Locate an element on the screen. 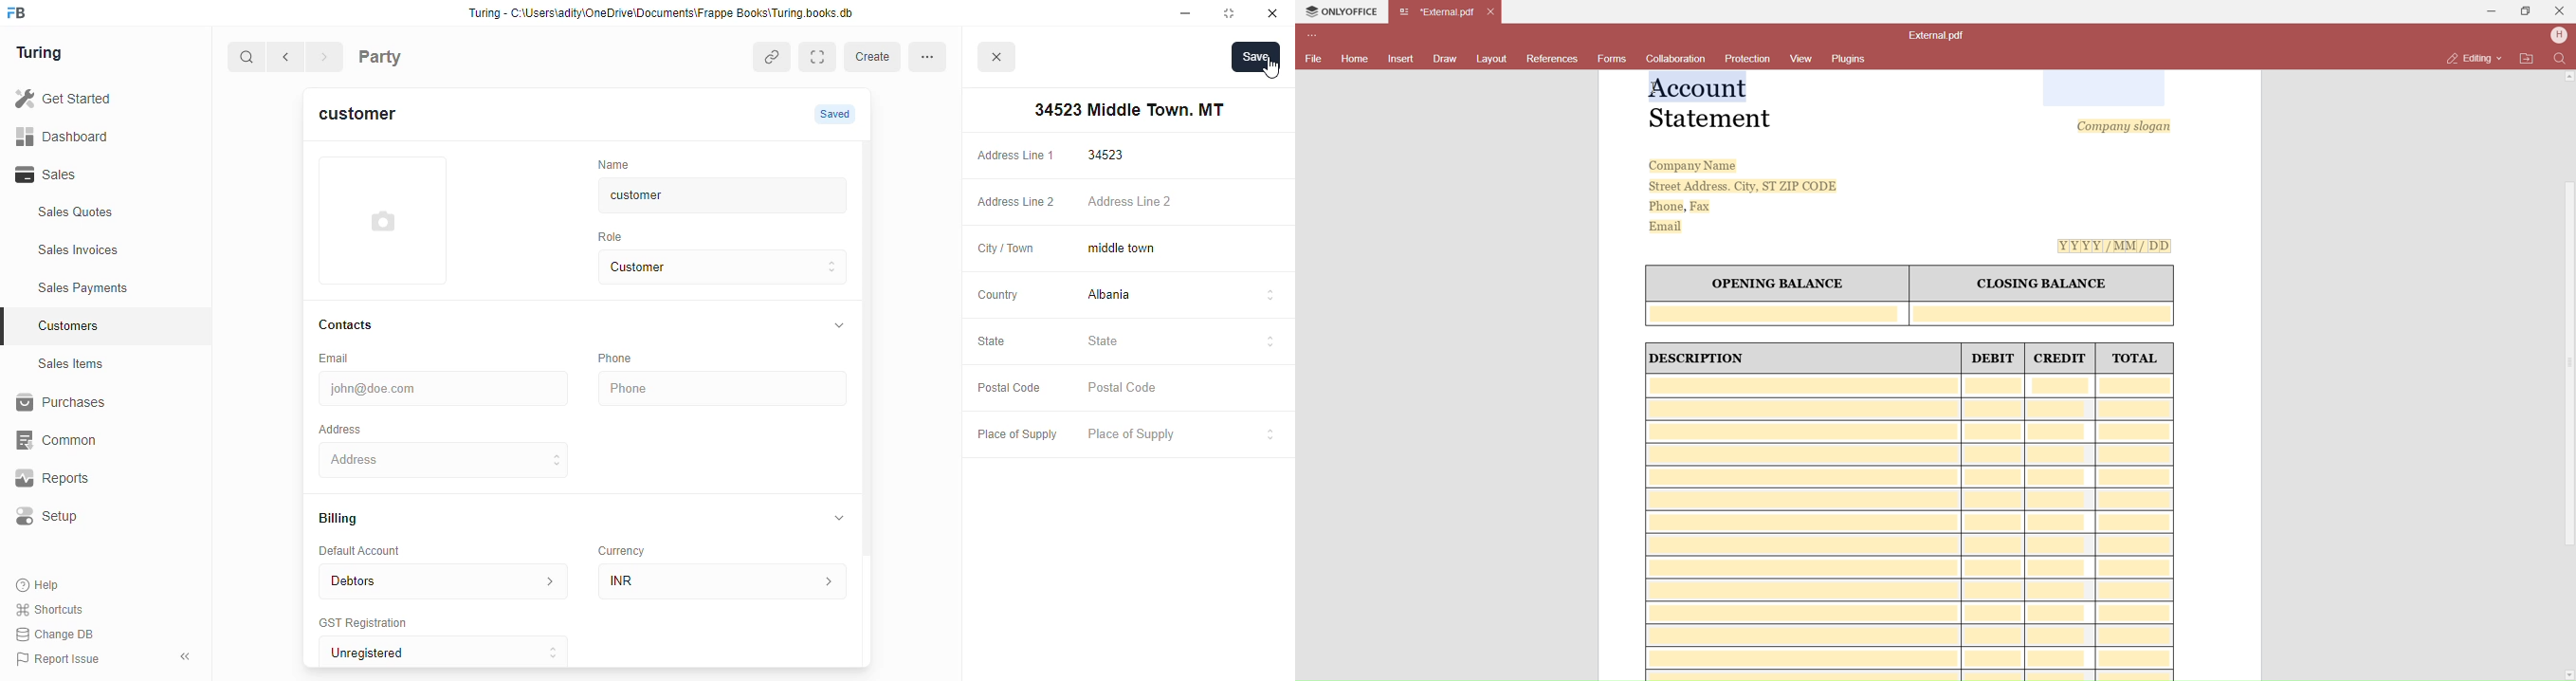  Protection is located at coordinates (1749, 61).